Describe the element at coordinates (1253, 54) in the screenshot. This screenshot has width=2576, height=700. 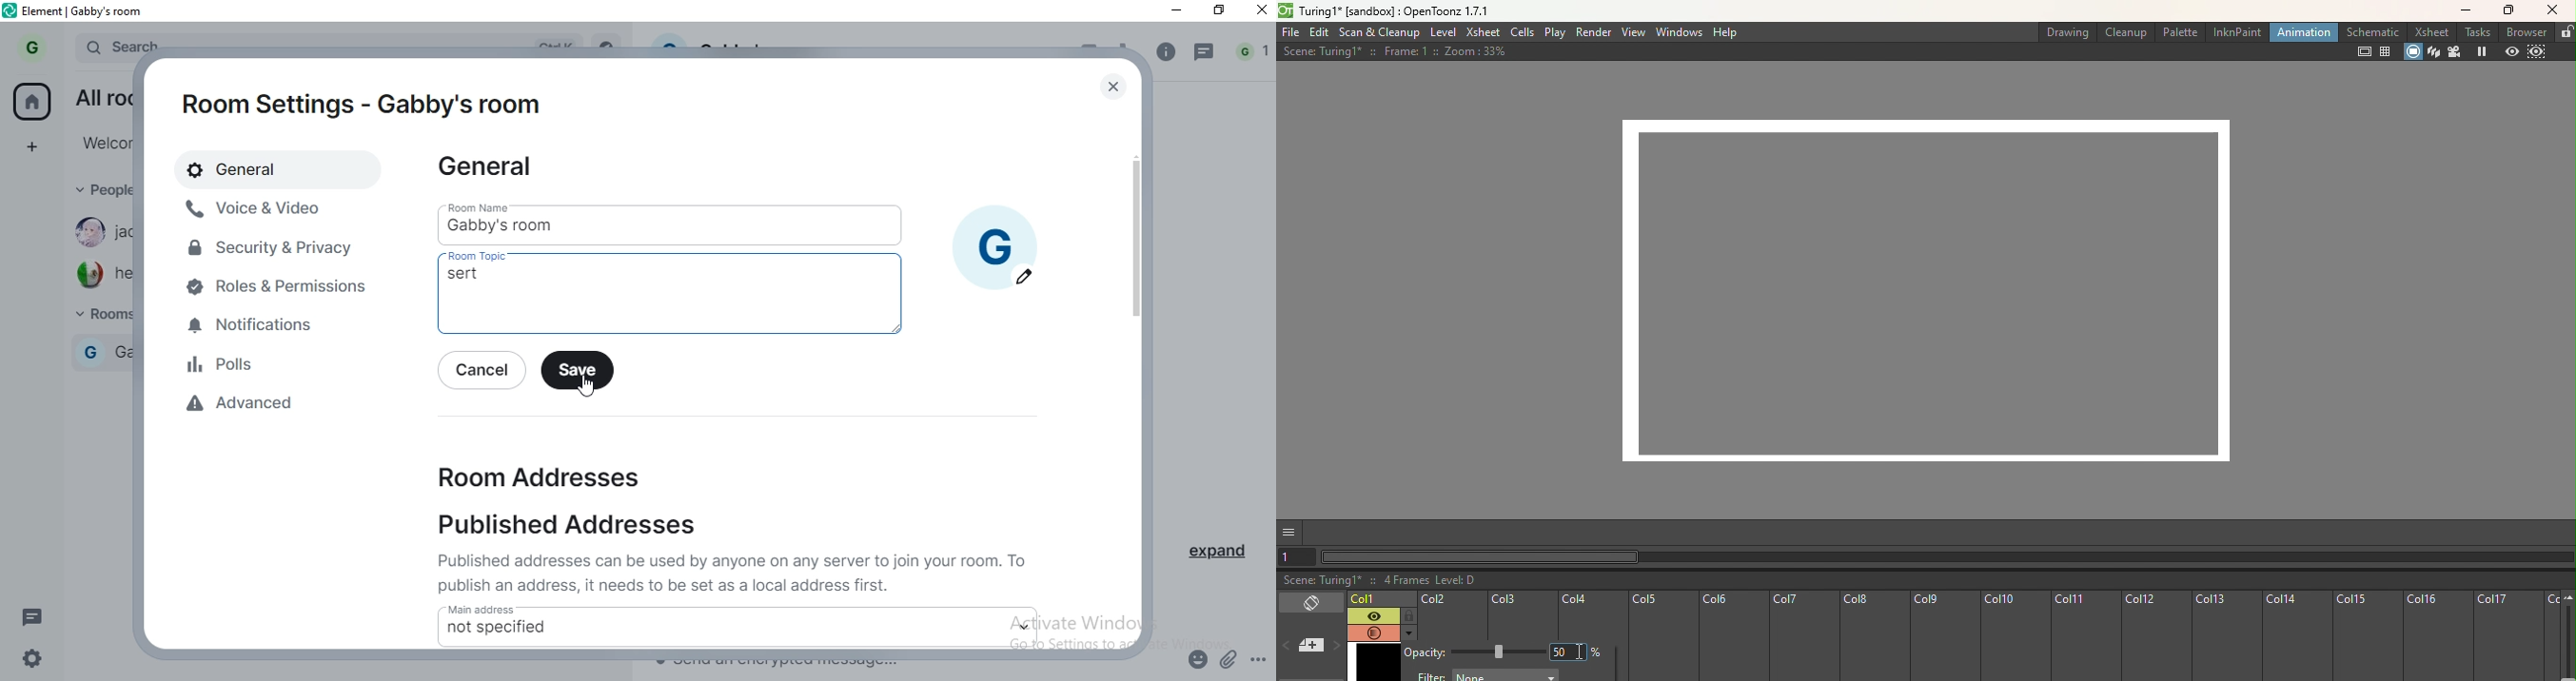
I see `notification` at that location.